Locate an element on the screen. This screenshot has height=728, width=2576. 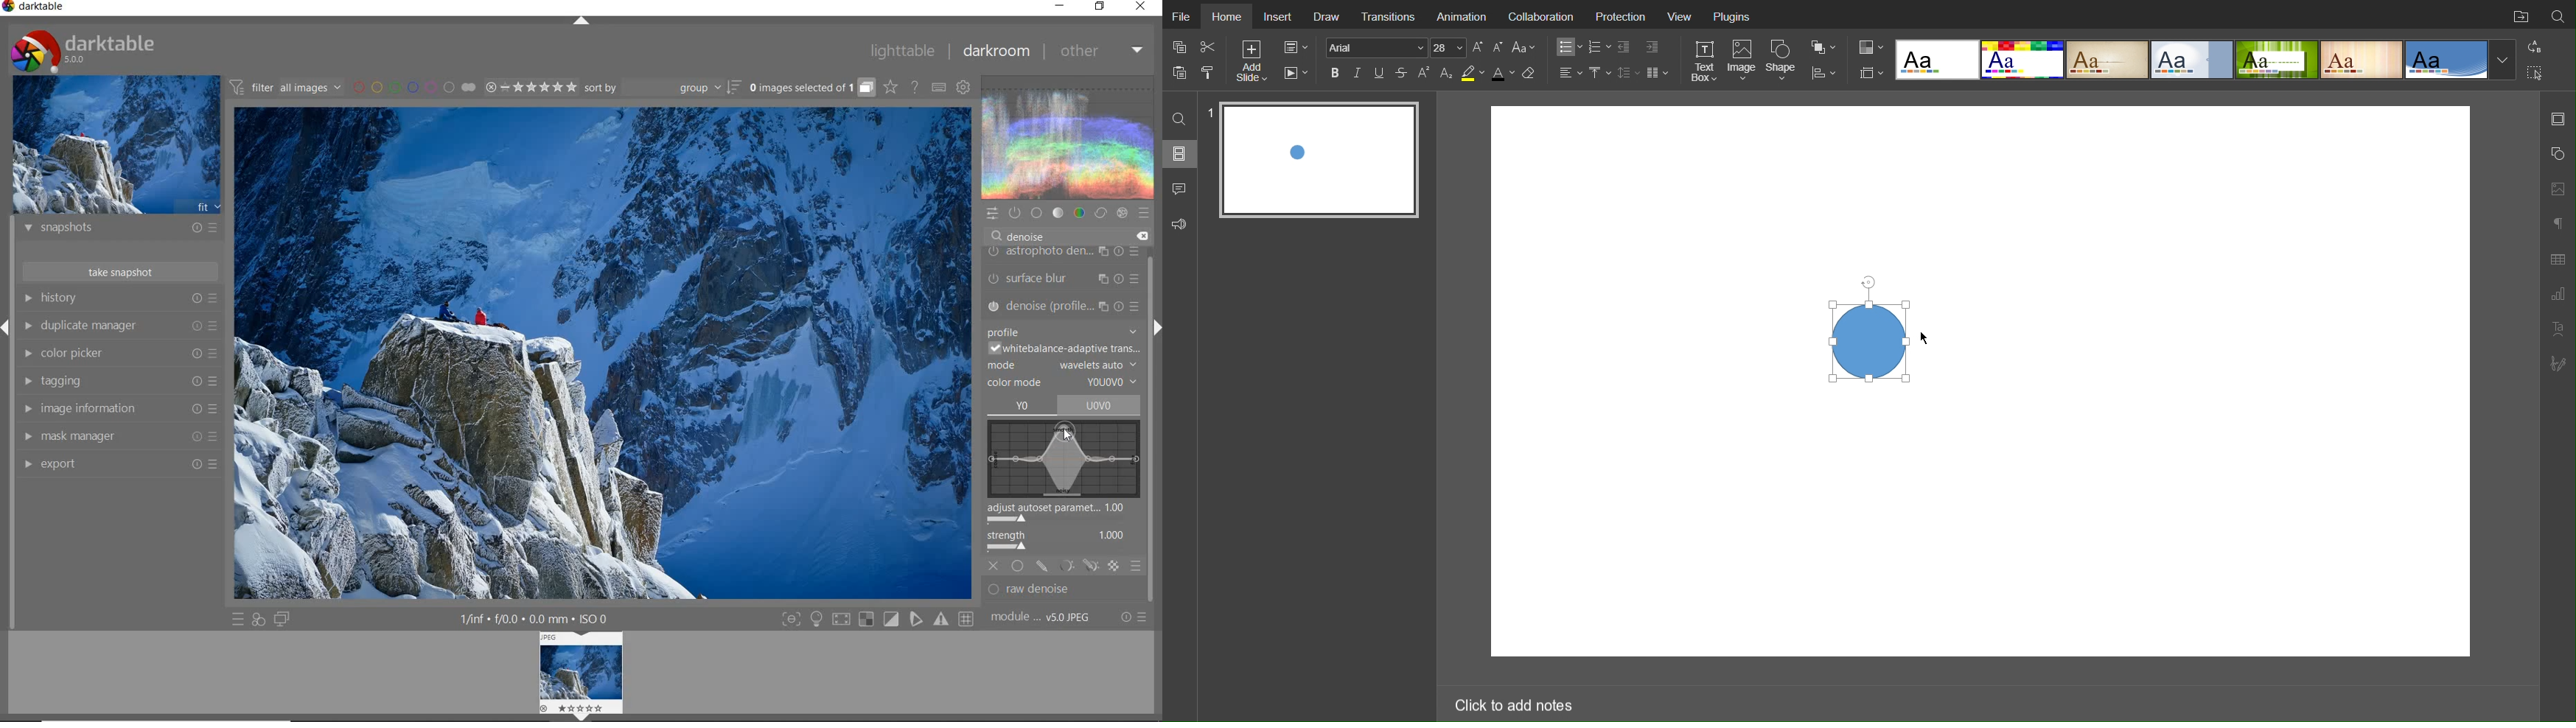
Bold is located at coordinates (1335, 72).